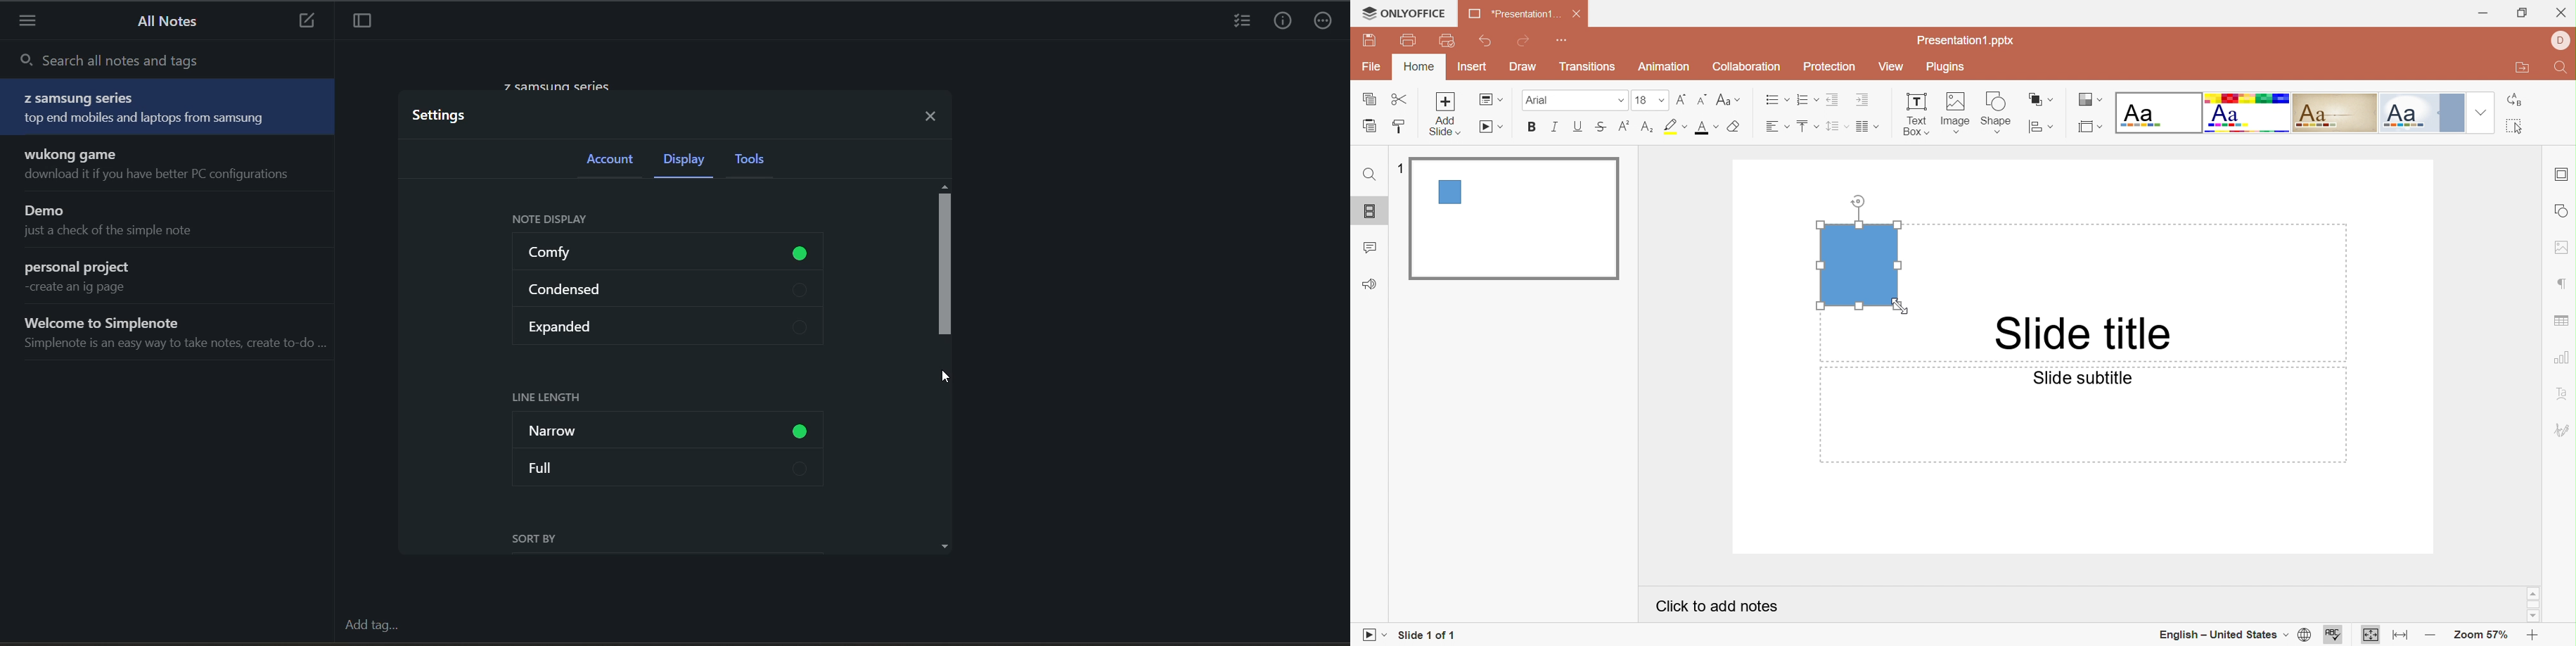  What do you see at coordinates (2335, 112) in the screenshot?
I see `Classic` at bounding box center [2335, 112].